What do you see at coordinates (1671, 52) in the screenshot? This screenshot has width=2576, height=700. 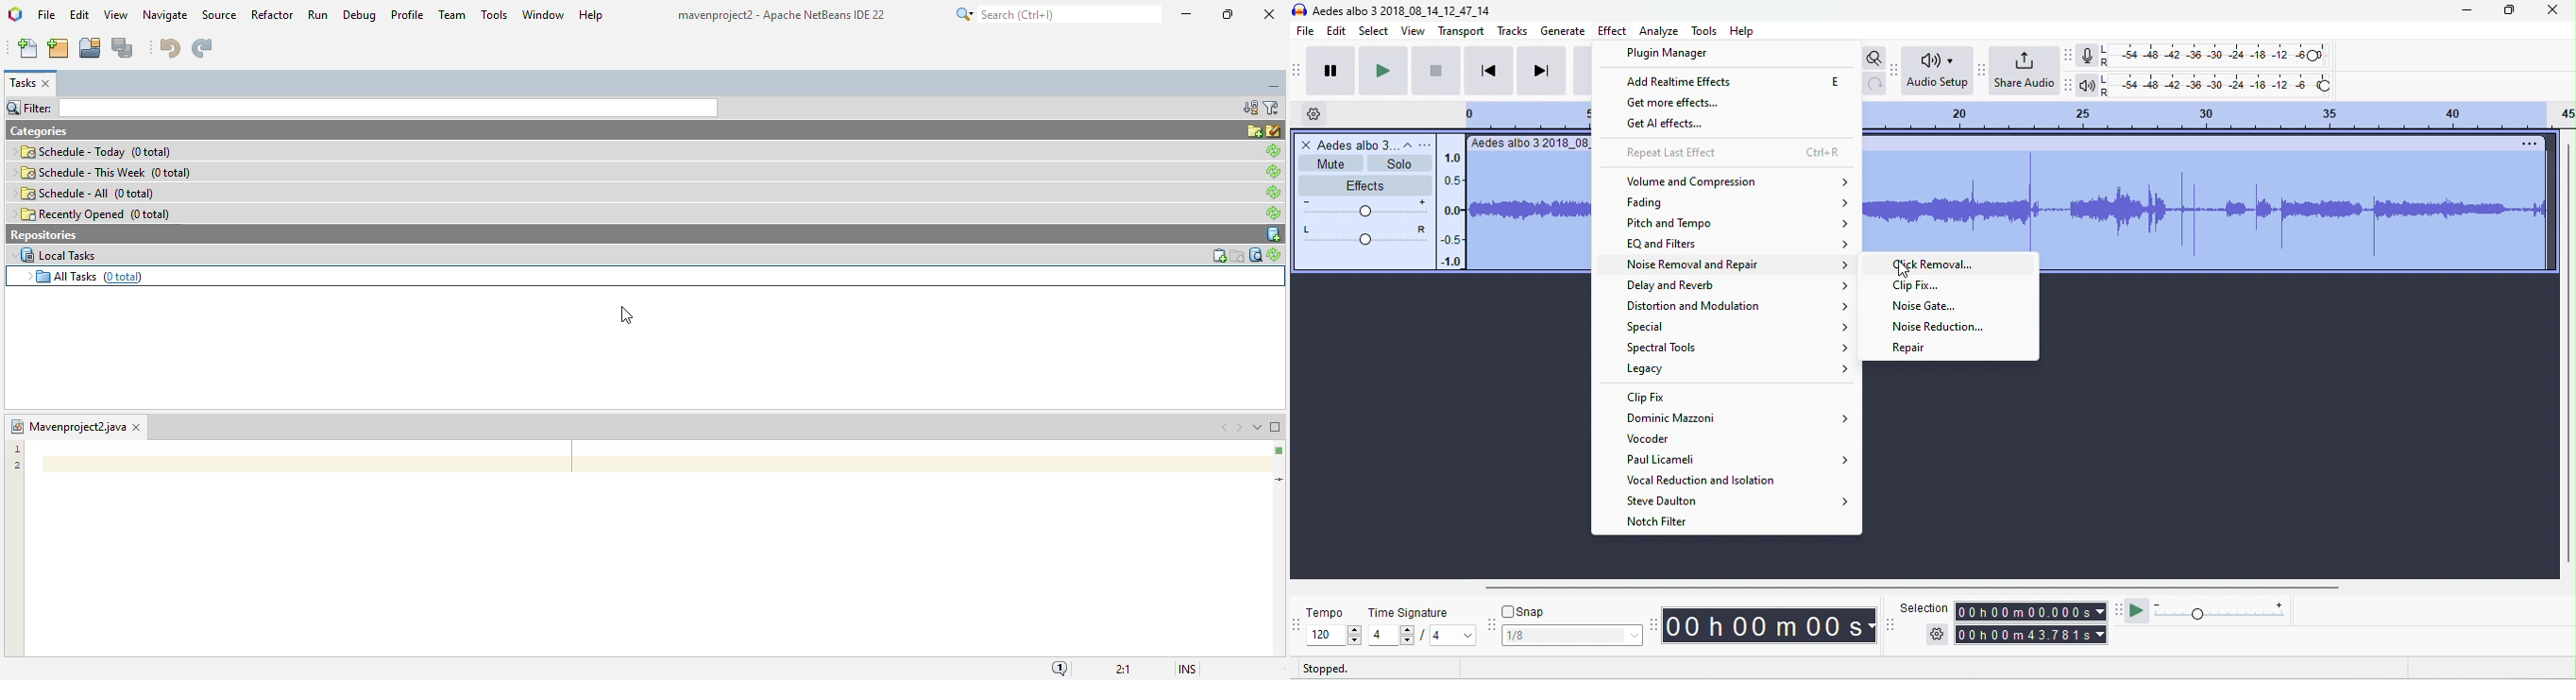 I see `plugin manager` at bounding box center [1671, 52].